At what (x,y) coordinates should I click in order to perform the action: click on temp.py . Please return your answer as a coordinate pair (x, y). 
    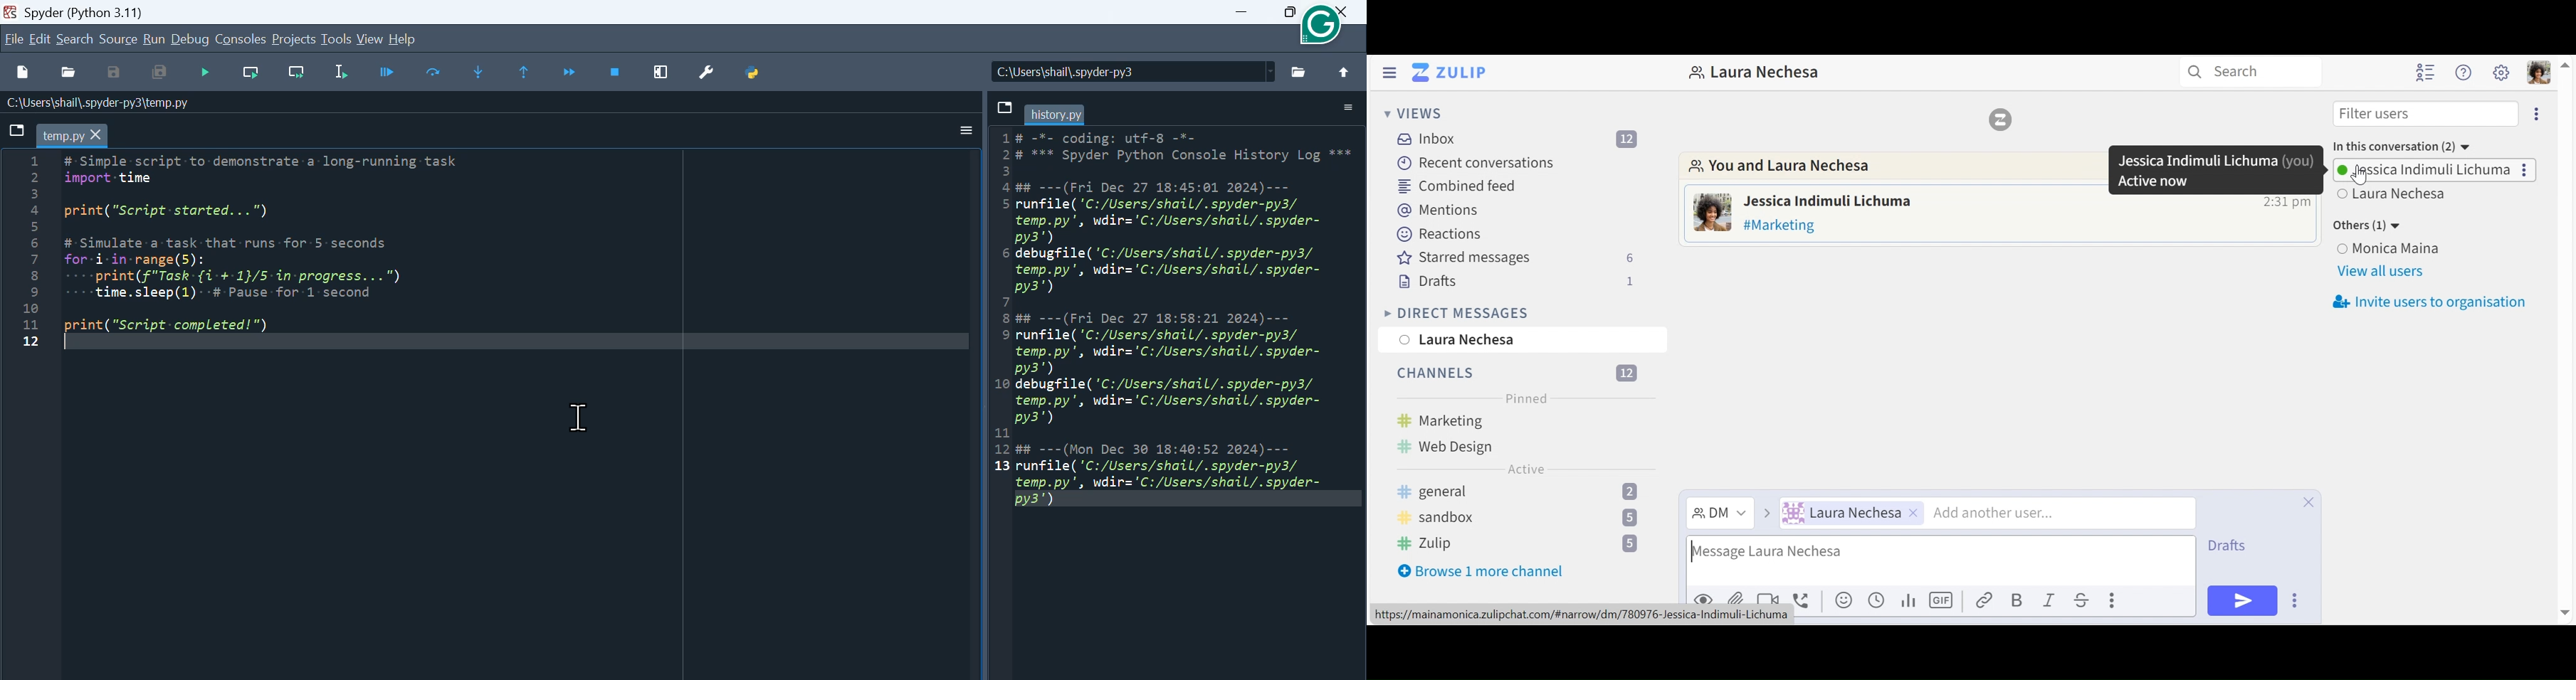
    Looking at the image, I should click on (77, 135).